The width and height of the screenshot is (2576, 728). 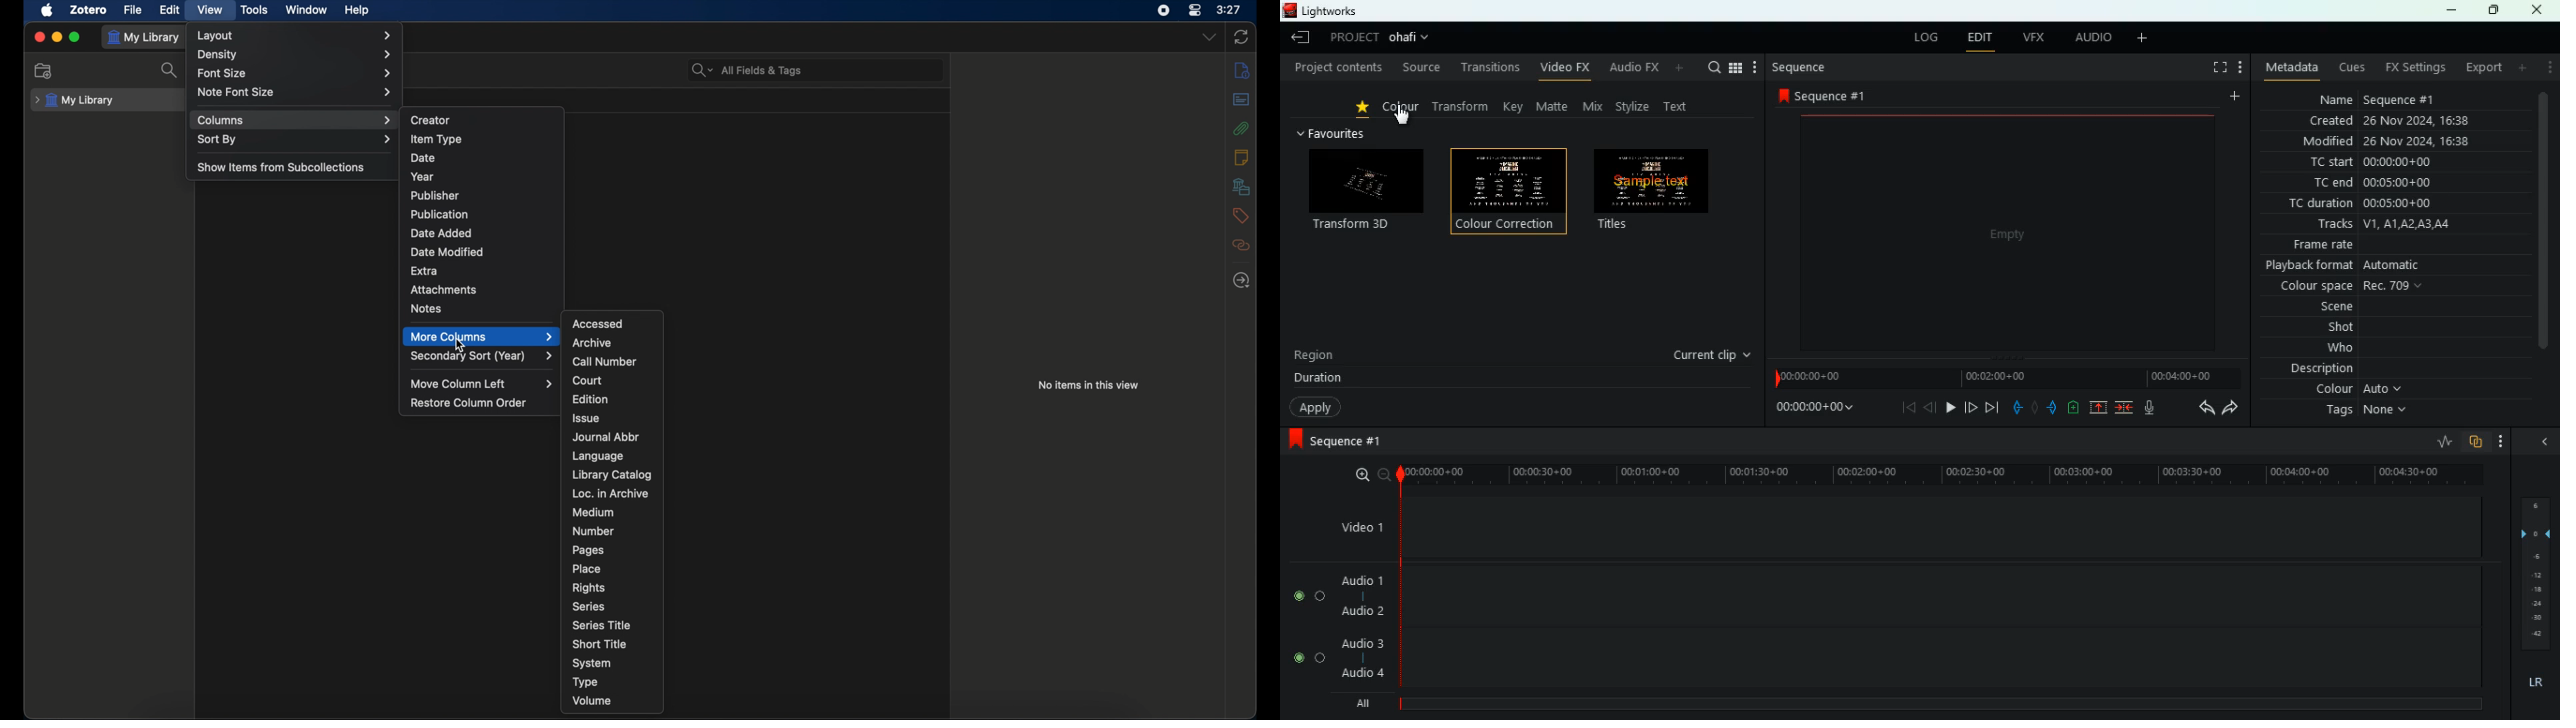 What do you see at coordinates (447, 253) in the screenshot?
I see `date modified` at bounding box center [447, 253].